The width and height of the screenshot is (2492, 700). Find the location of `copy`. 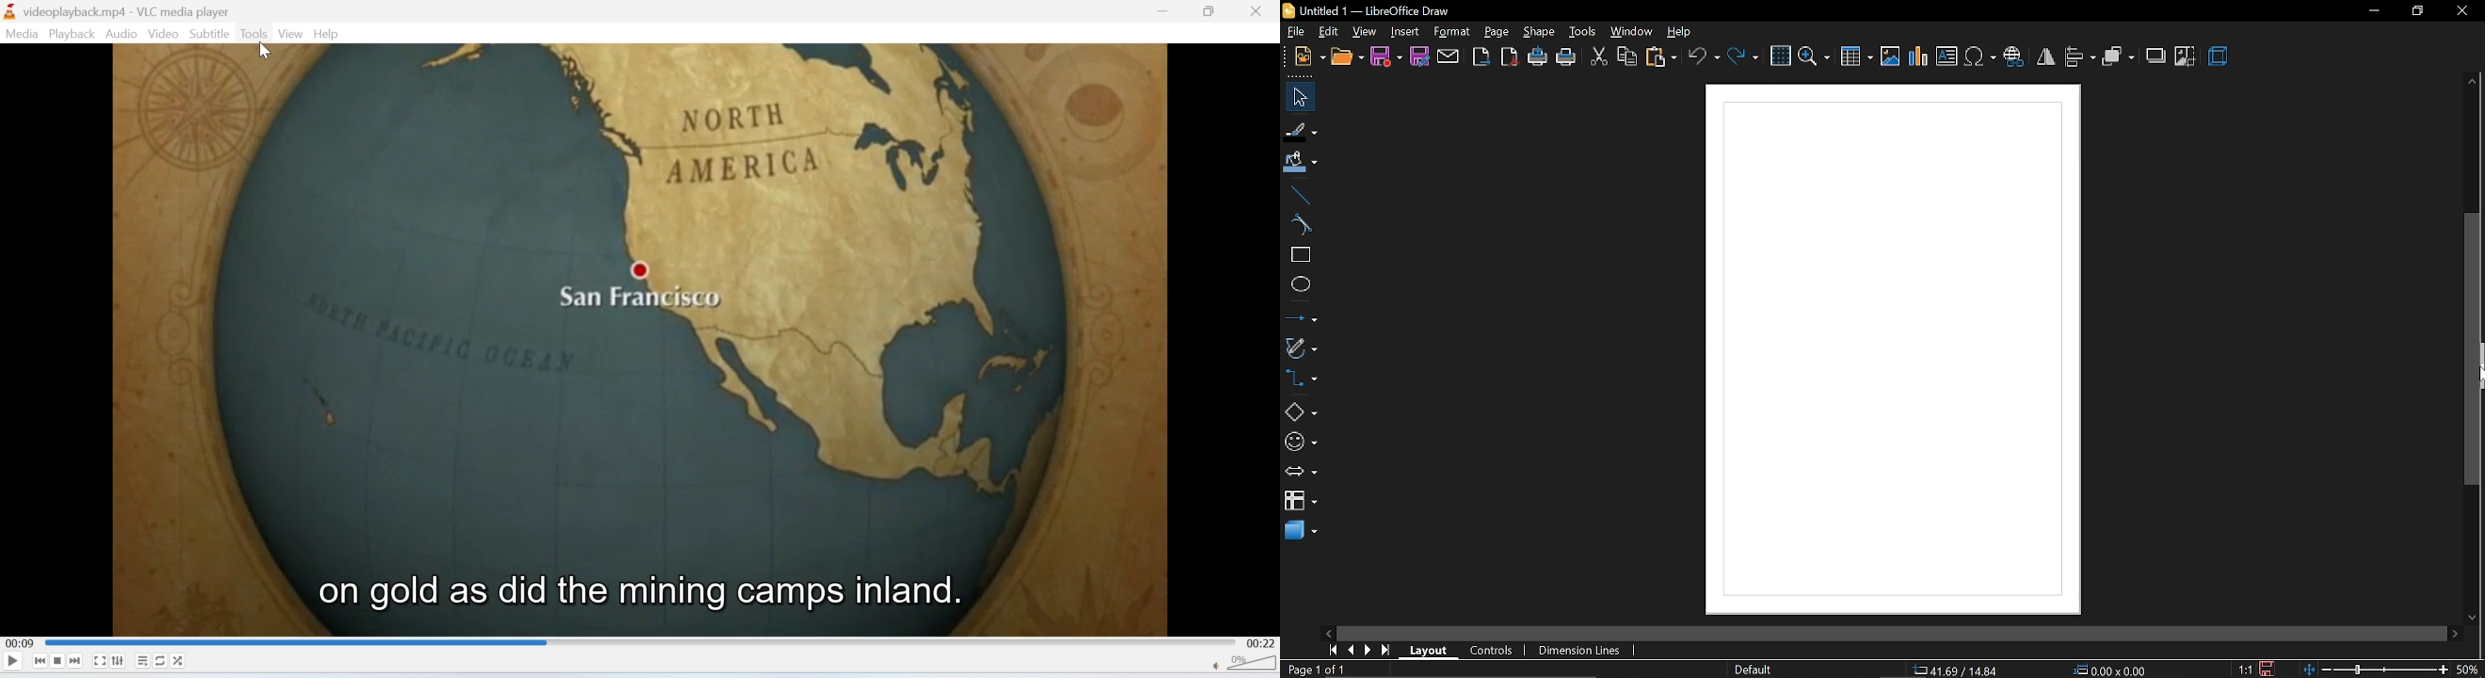

copy is located at coordinates (1627, 56).